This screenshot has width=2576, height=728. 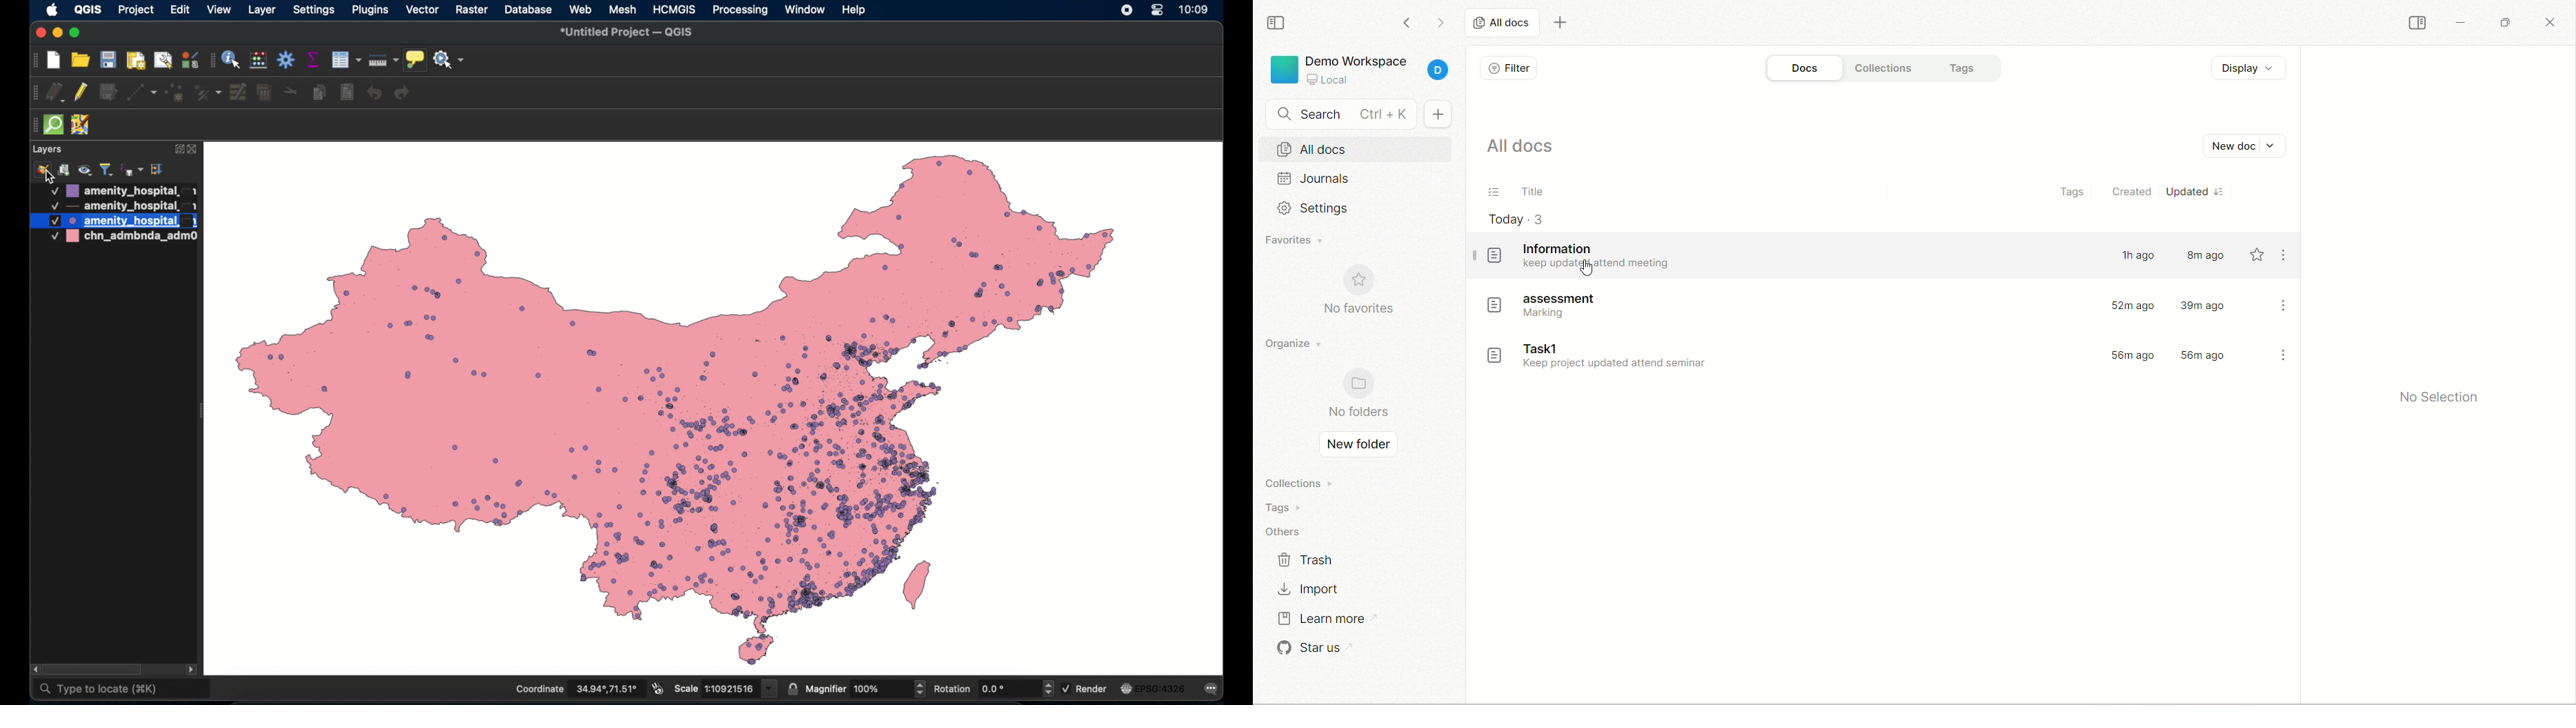 What do you see at coordinates (529, 9) in the screenshot?
I see `database` at bounding box center [529, 9].